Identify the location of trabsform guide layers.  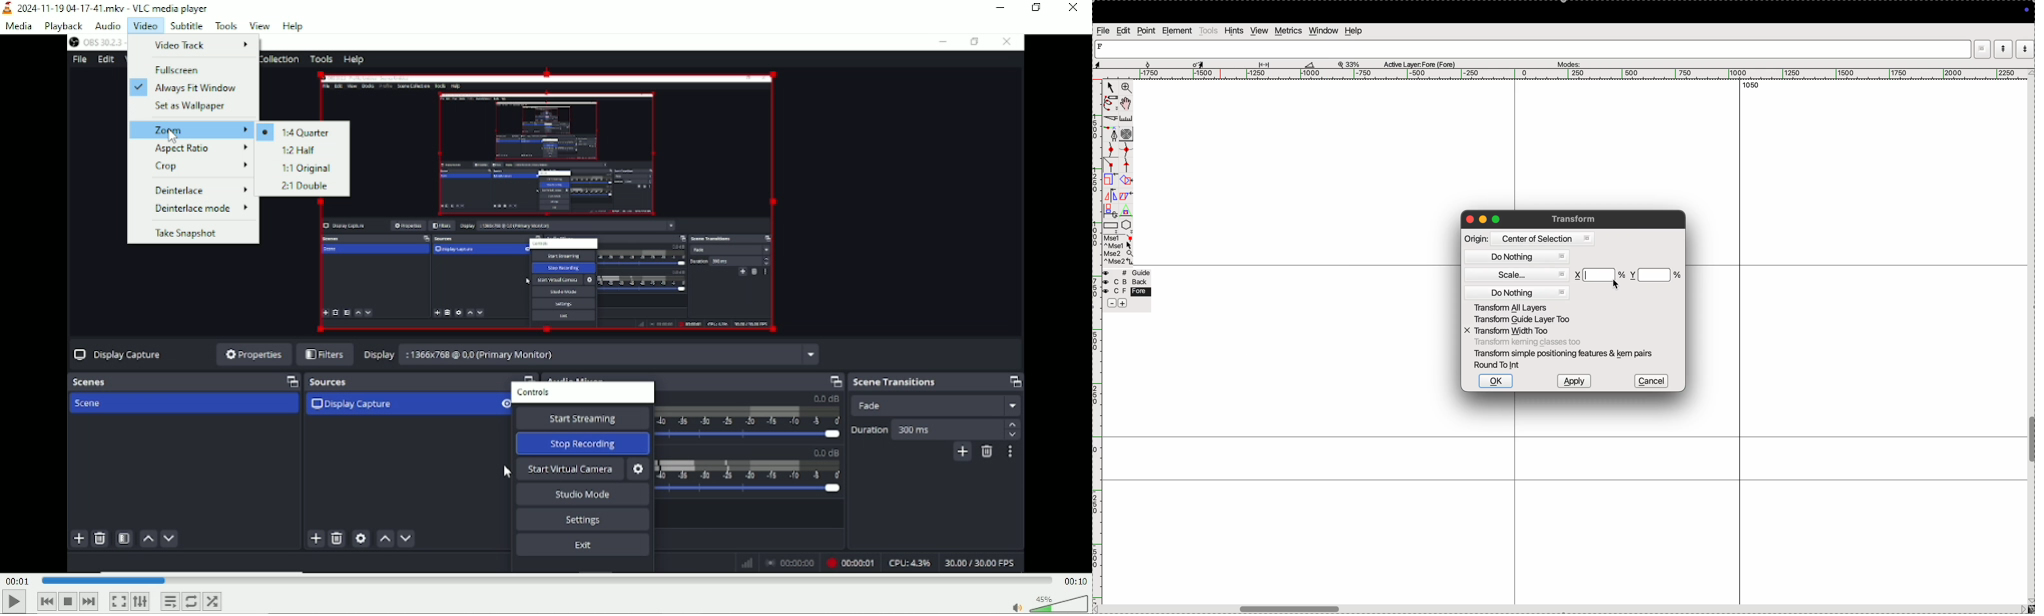
(1521, 319).